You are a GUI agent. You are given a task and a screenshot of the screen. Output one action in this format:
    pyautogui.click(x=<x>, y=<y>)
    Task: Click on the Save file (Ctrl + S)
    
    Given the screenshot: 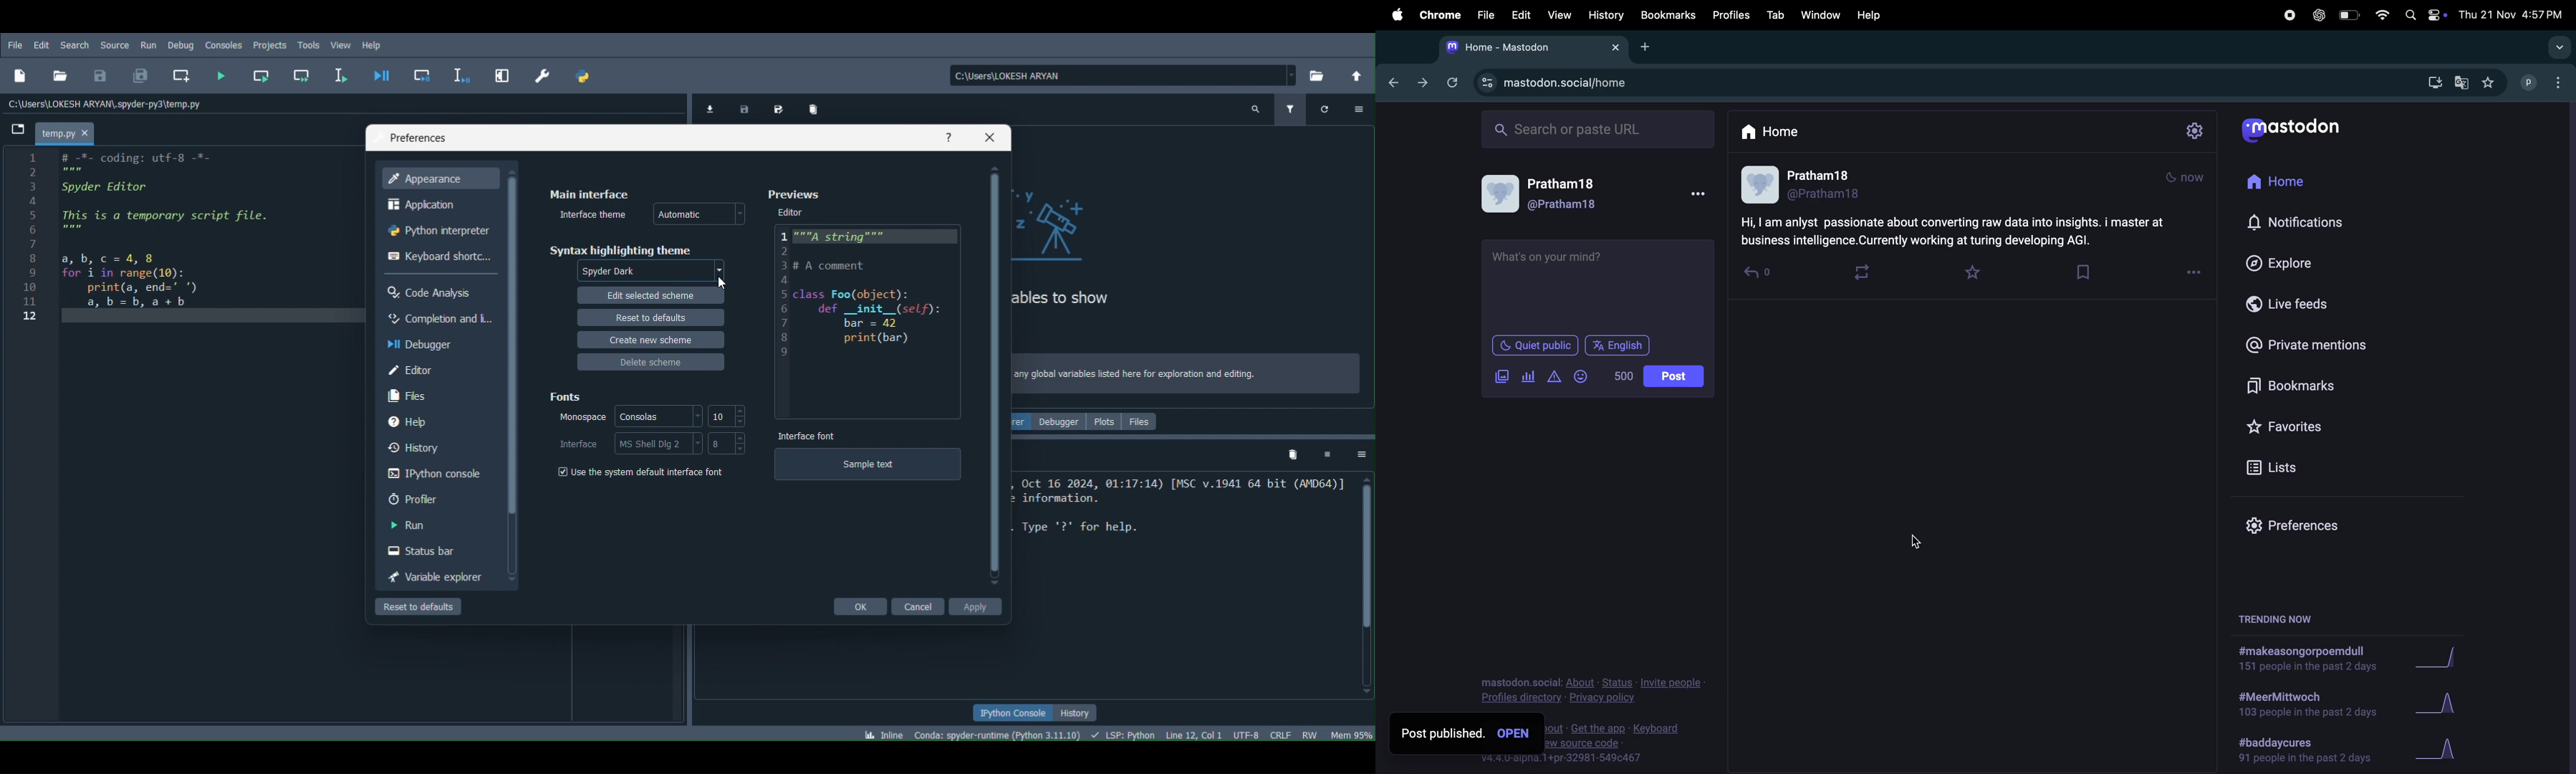 What is the action you would take?
    pyautogui.click(x=100, y=75)
    